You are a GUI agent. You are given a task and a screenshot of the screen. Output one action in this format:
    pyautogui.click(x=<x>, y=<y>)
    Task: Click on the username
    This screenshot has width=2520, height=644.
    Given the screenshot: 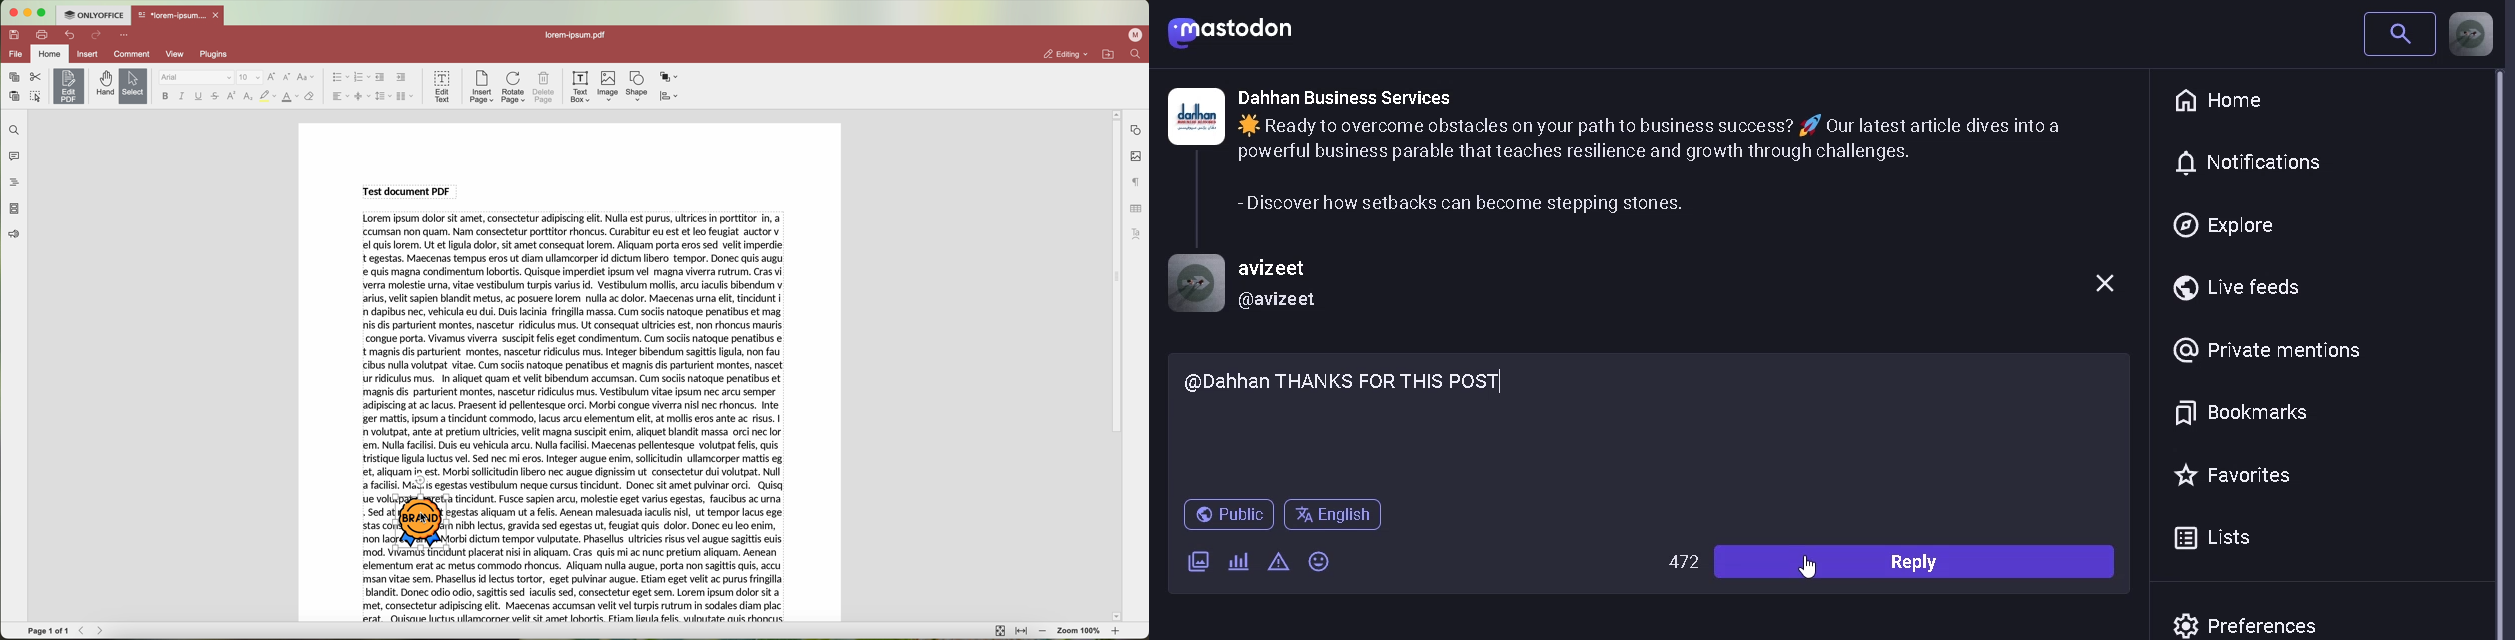 What is the action you would take?
    pyautogui.click(x=1284, y=270)
    